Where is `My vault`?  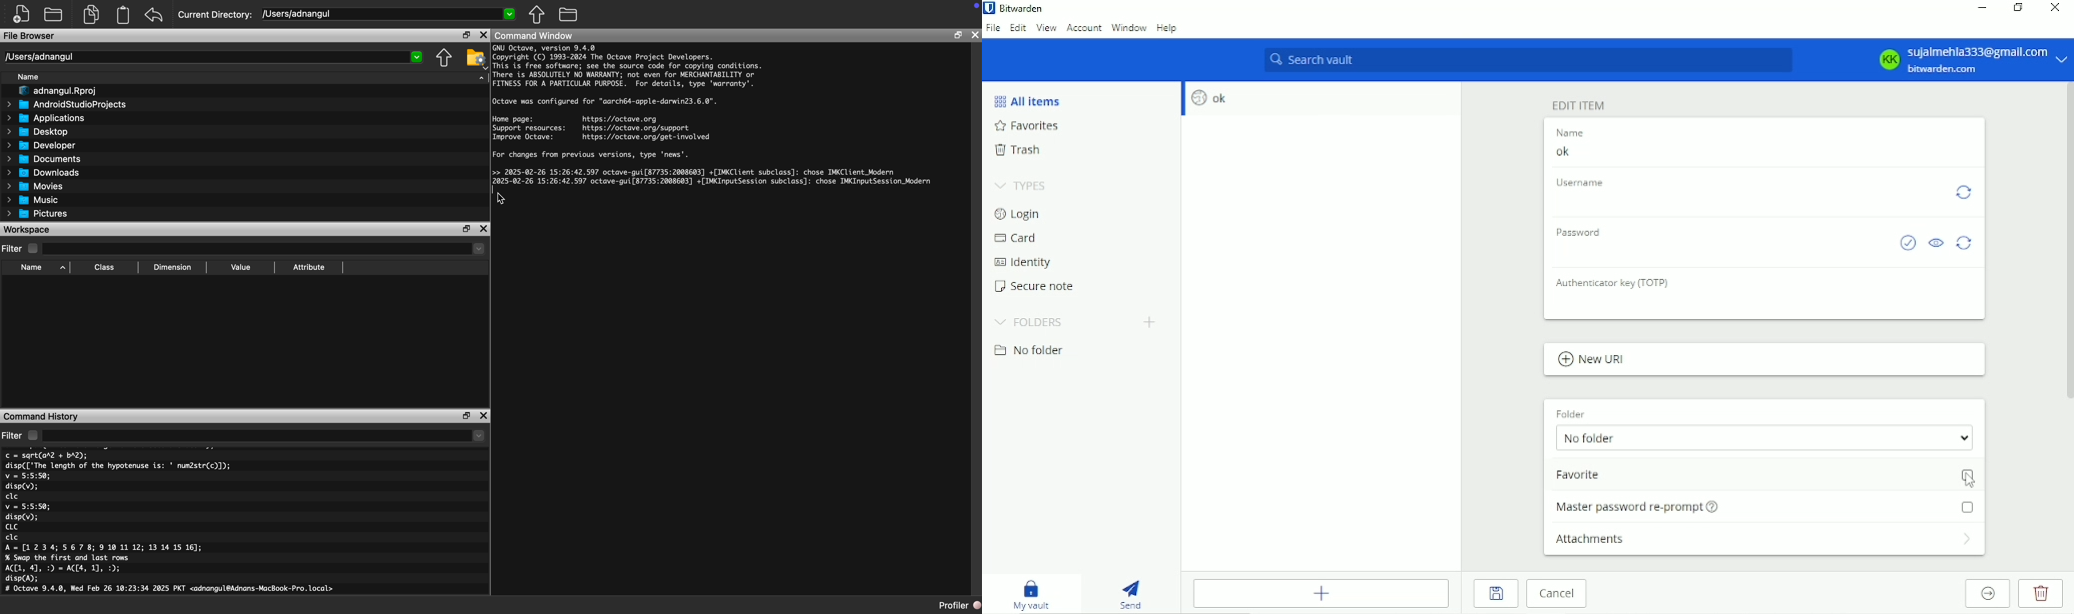
My vault is located at coordinates (1035, 594).